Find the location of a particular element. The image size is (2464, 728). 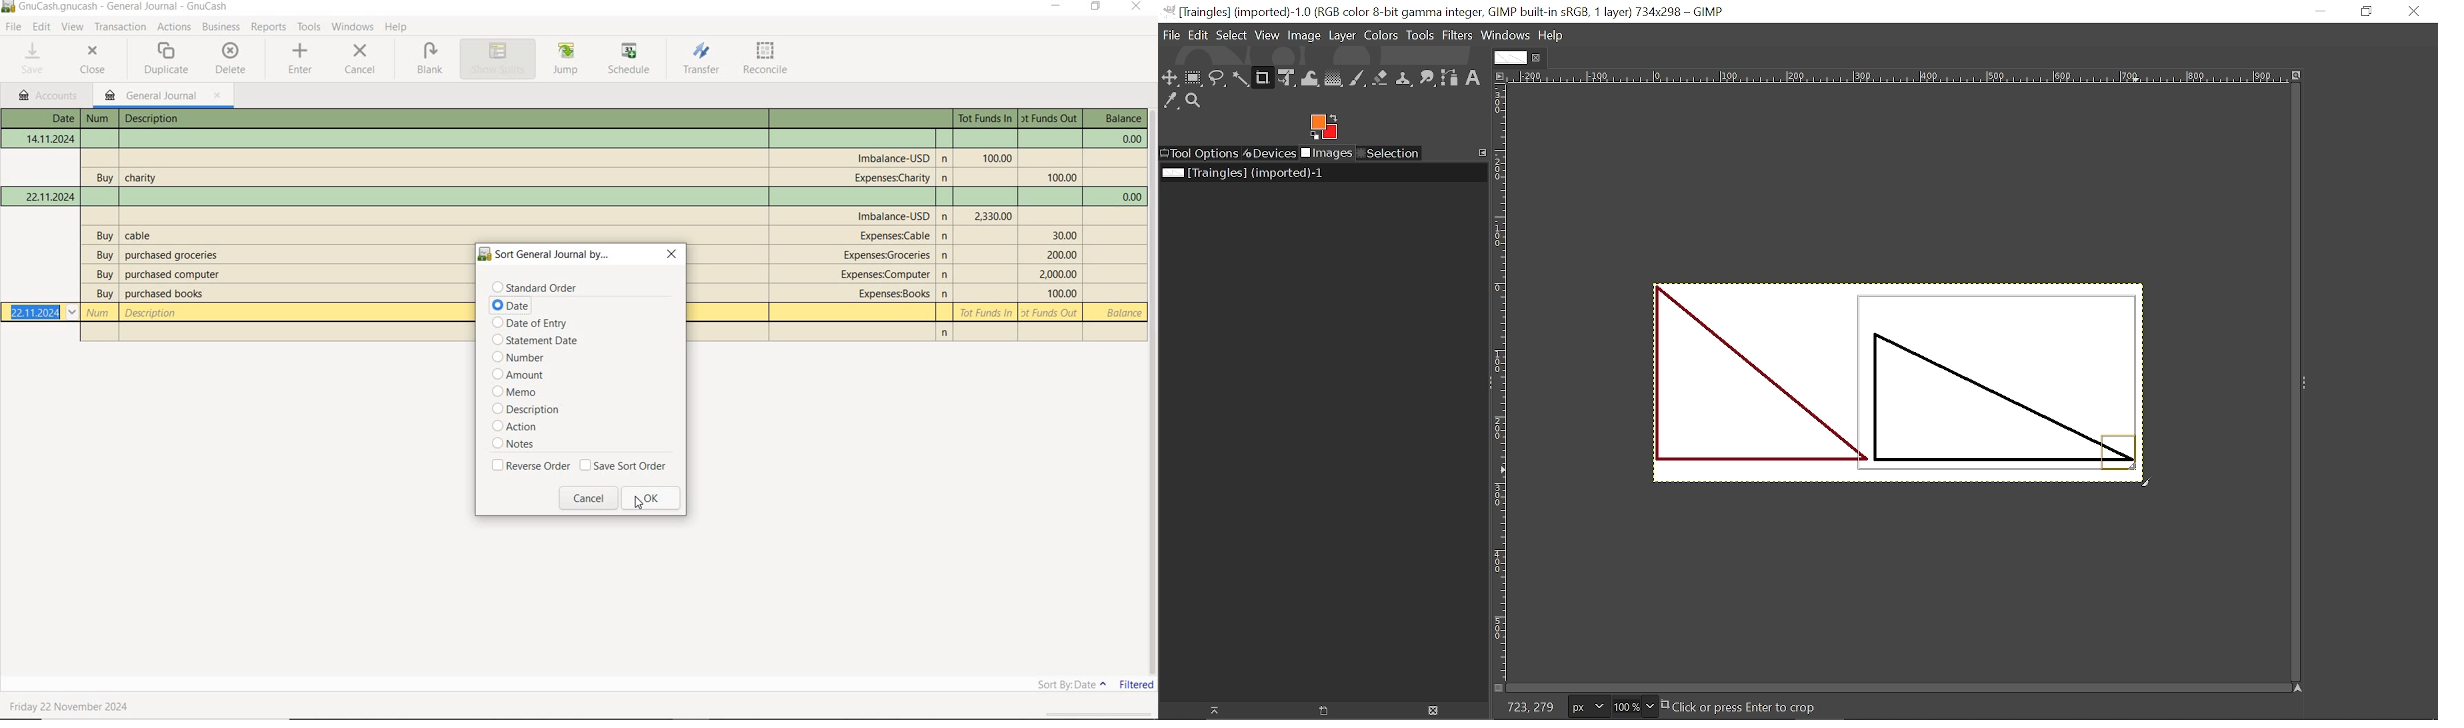

CLOSE is located at coordinates (94, 59).